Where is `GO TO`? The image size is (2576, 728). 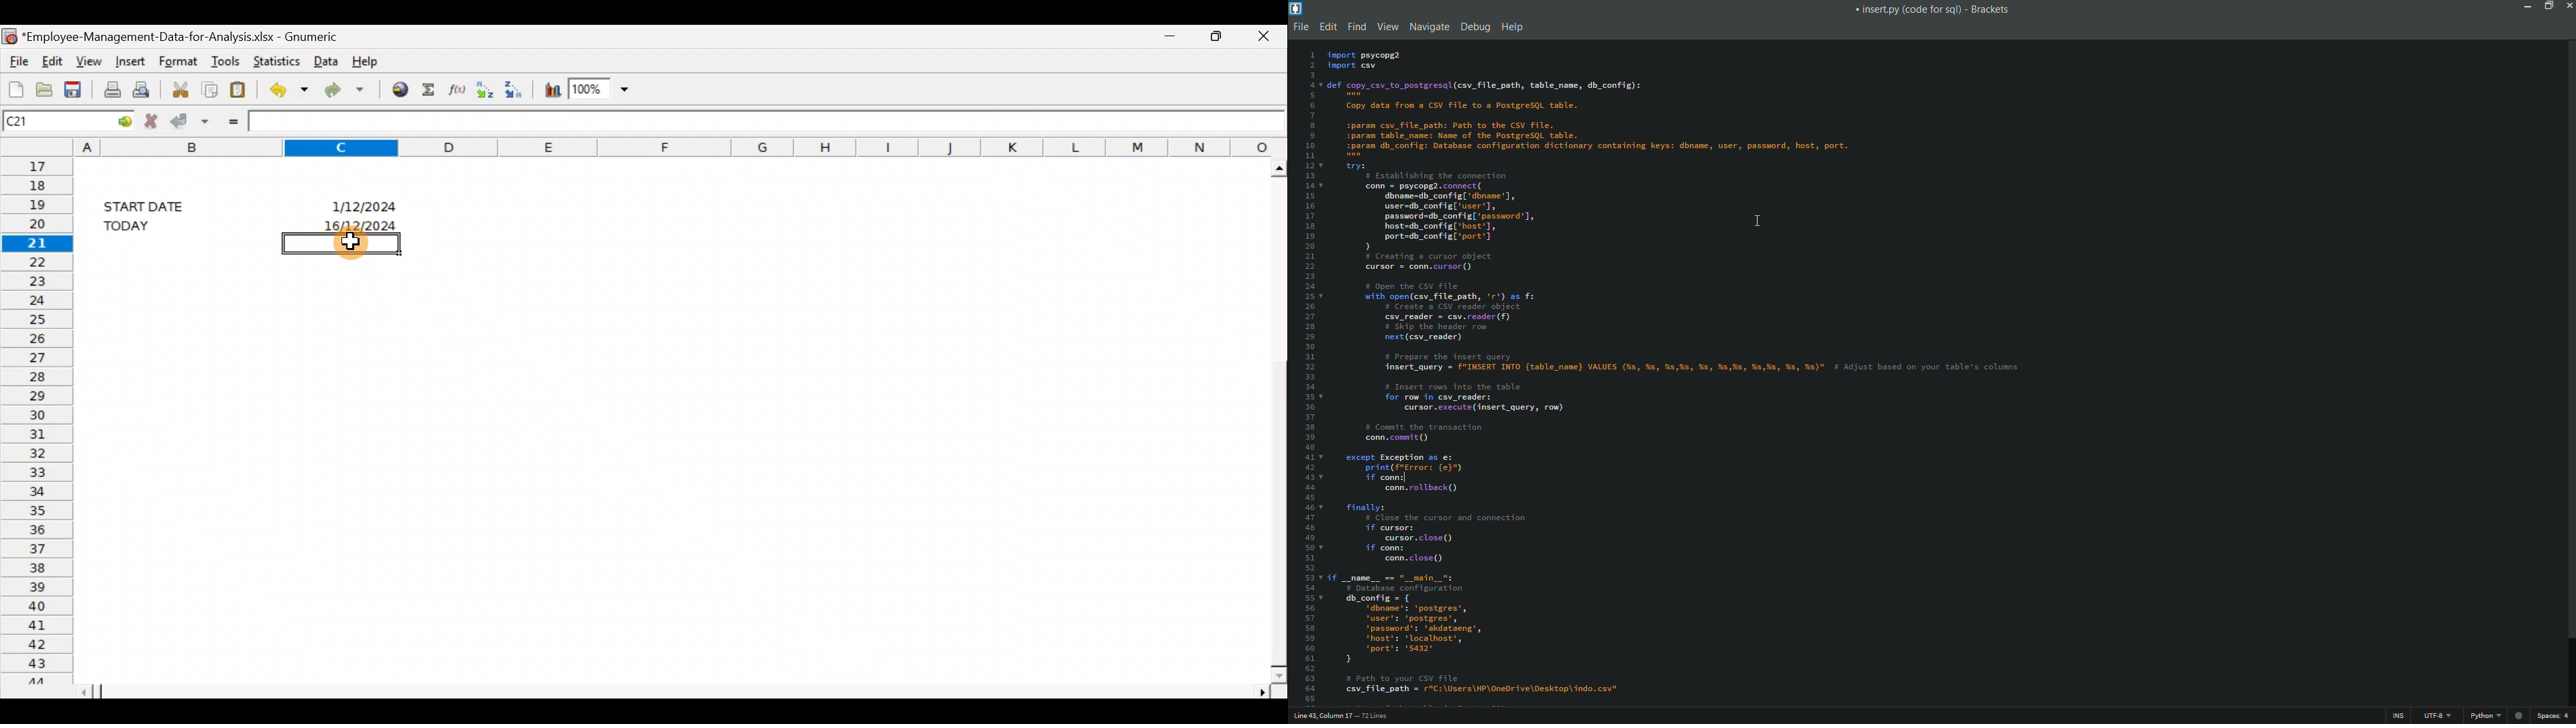
GO TO is located at coordinates (113, 120).